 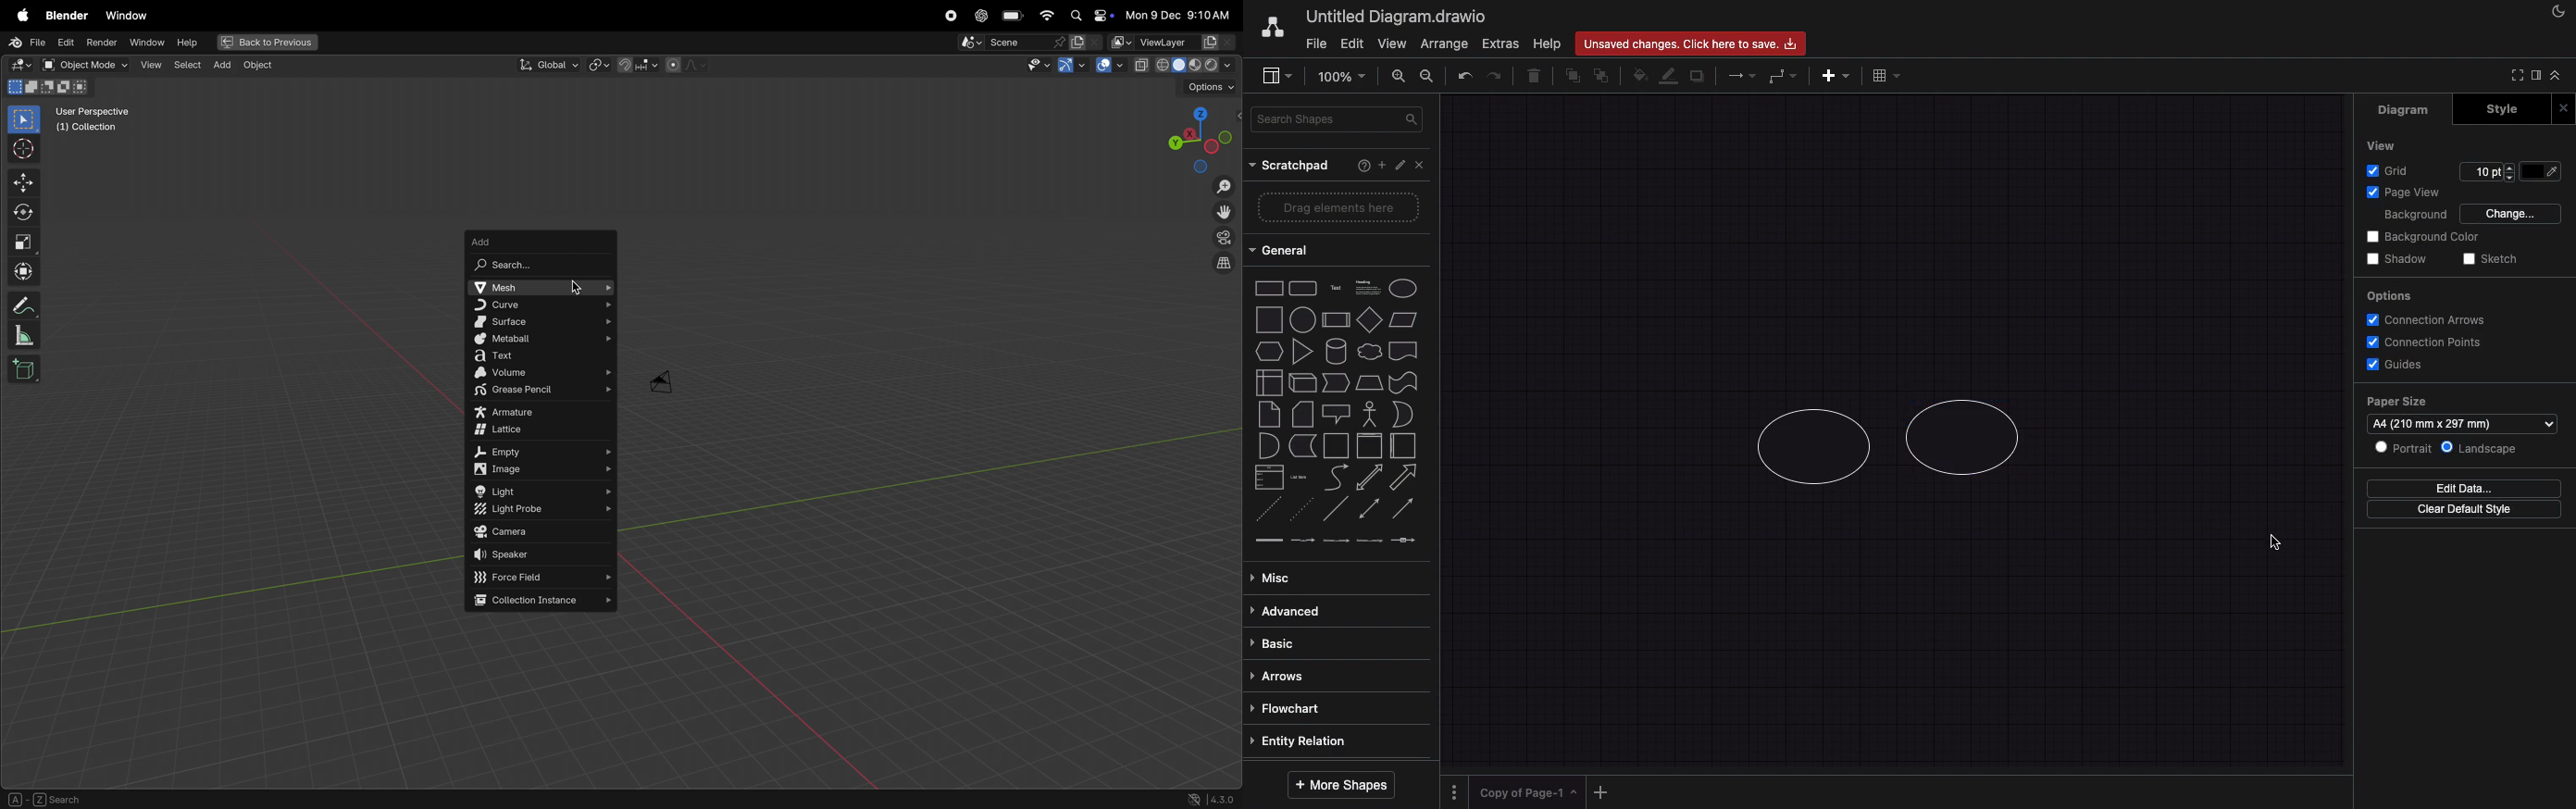 What do you see at coordinates (2398, 258) in the screenshot?
I see `shadow` at bounding box center [2398, 258].